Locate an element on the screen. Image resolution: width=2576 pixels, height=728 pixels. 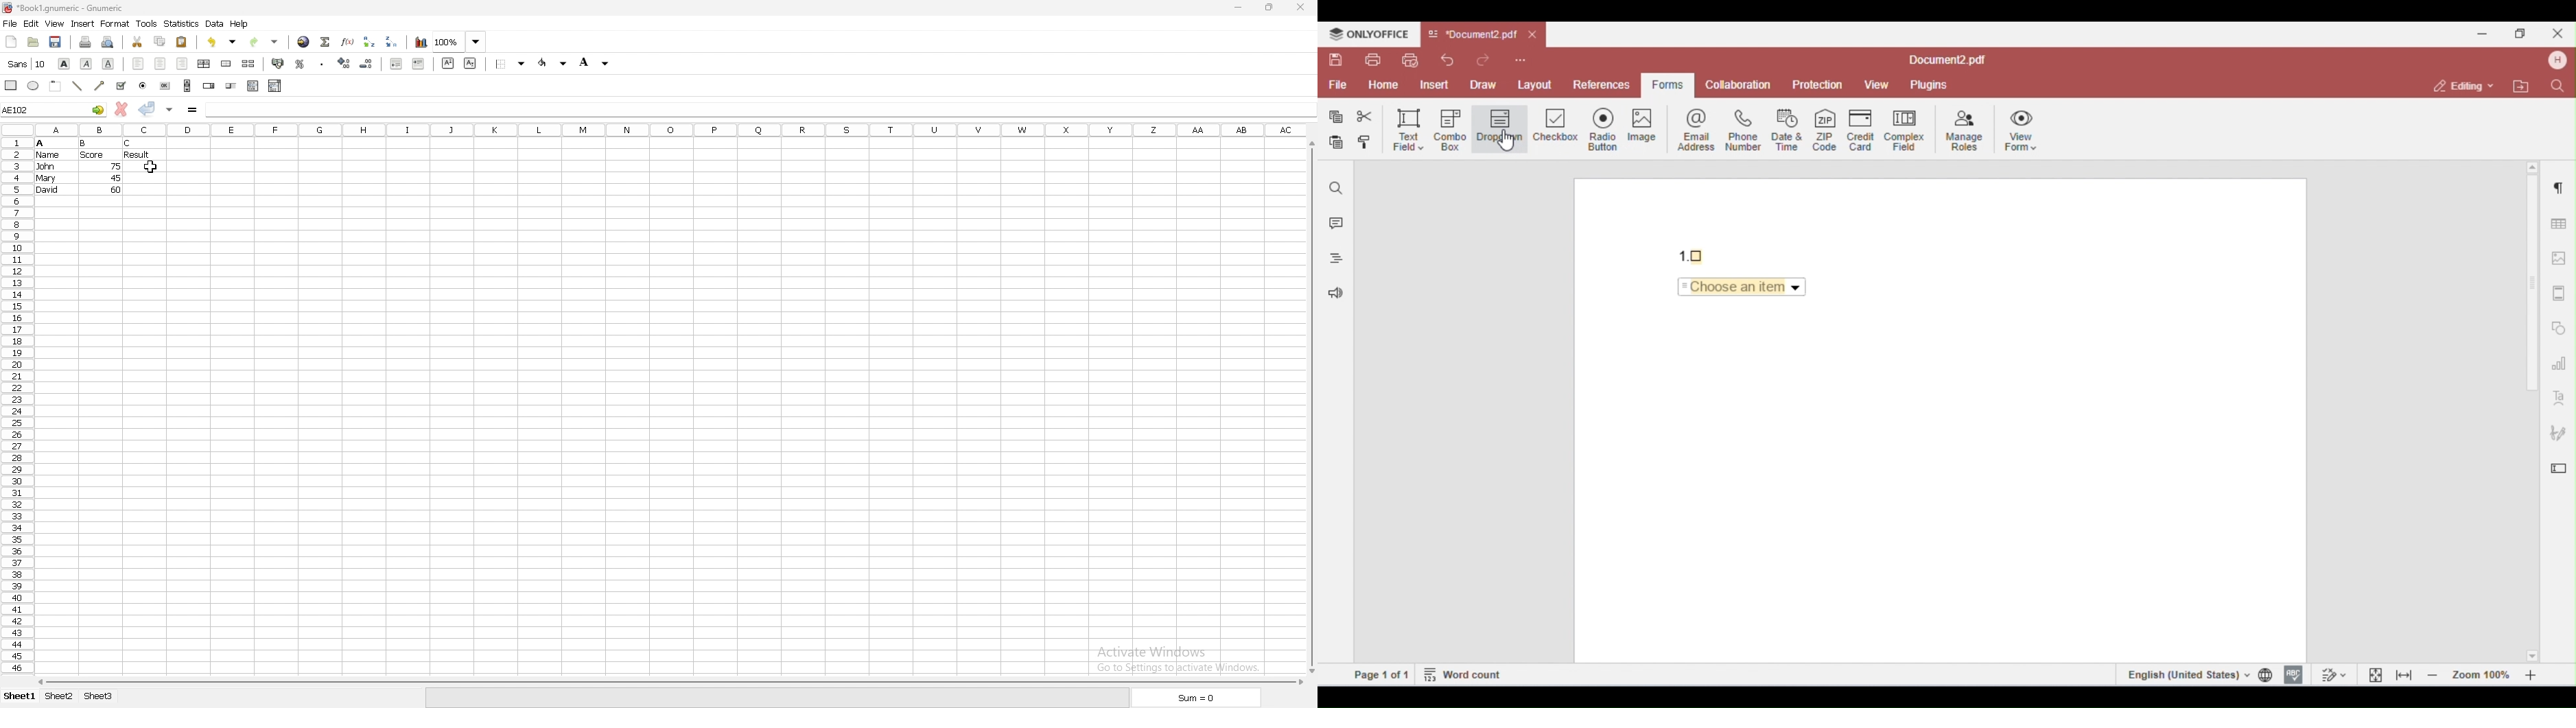
button is located at coordinates (165, 86).